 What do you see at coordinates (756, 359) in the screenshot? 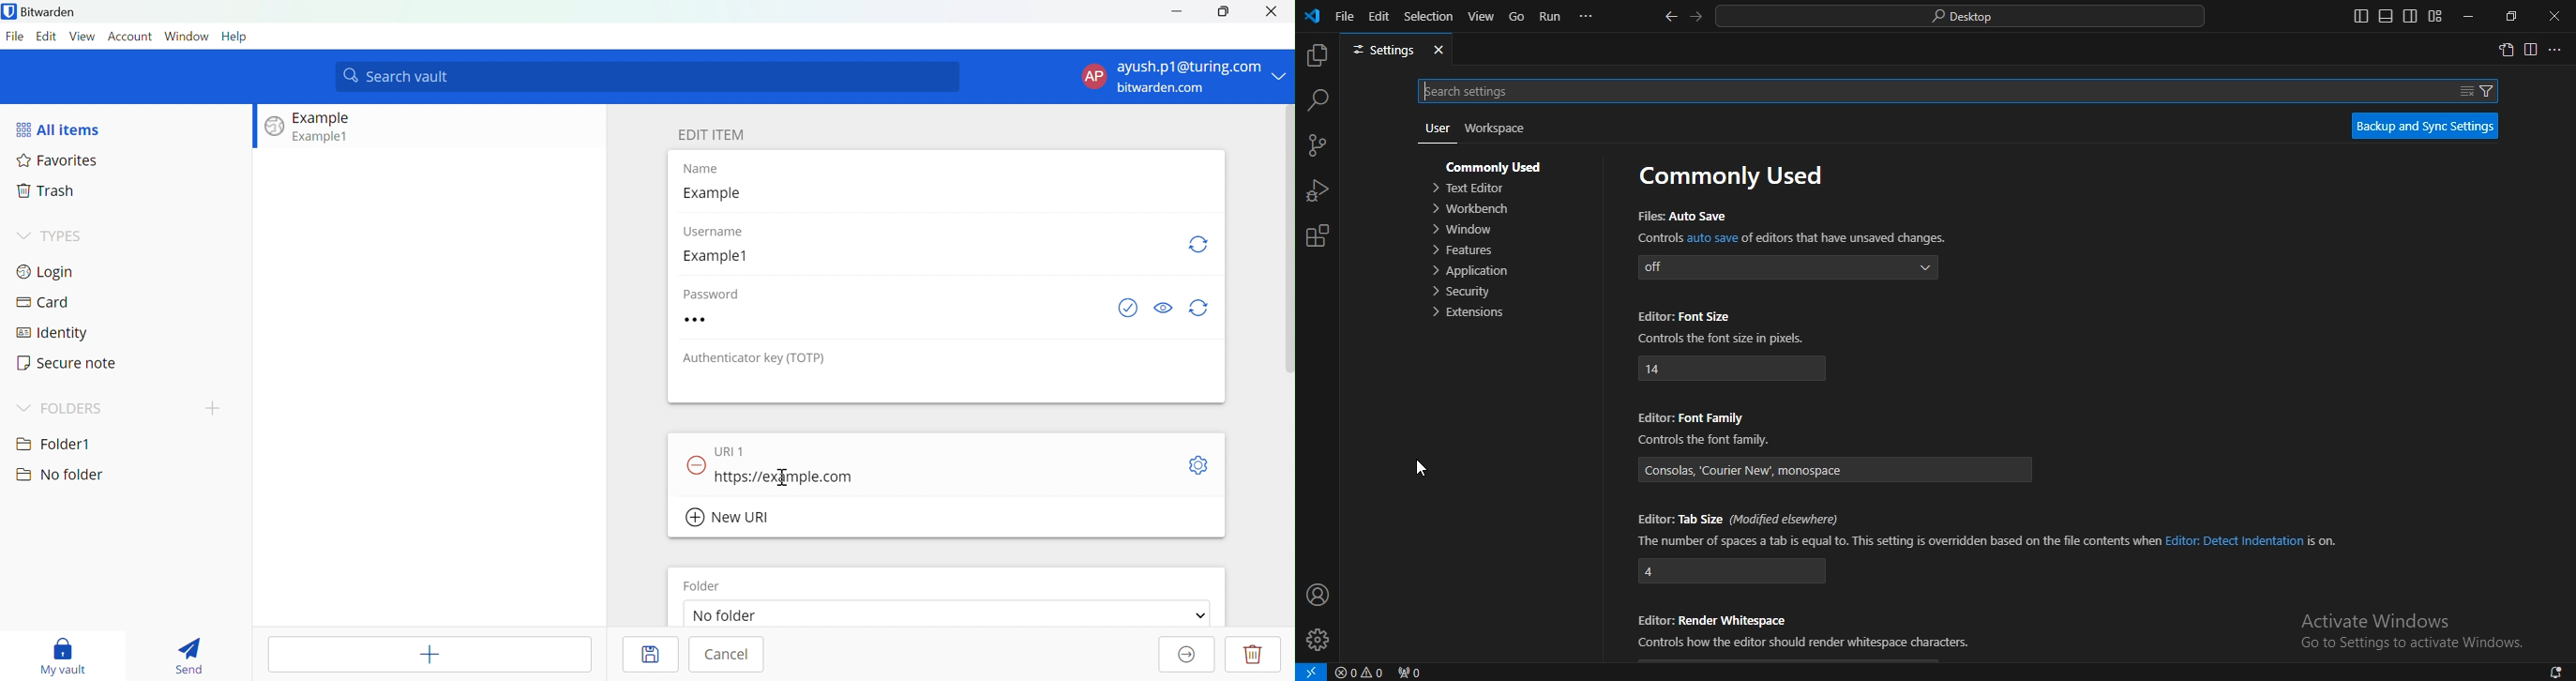
I see `Authenticator key (TOTP)` at bounding box center [756, 359].